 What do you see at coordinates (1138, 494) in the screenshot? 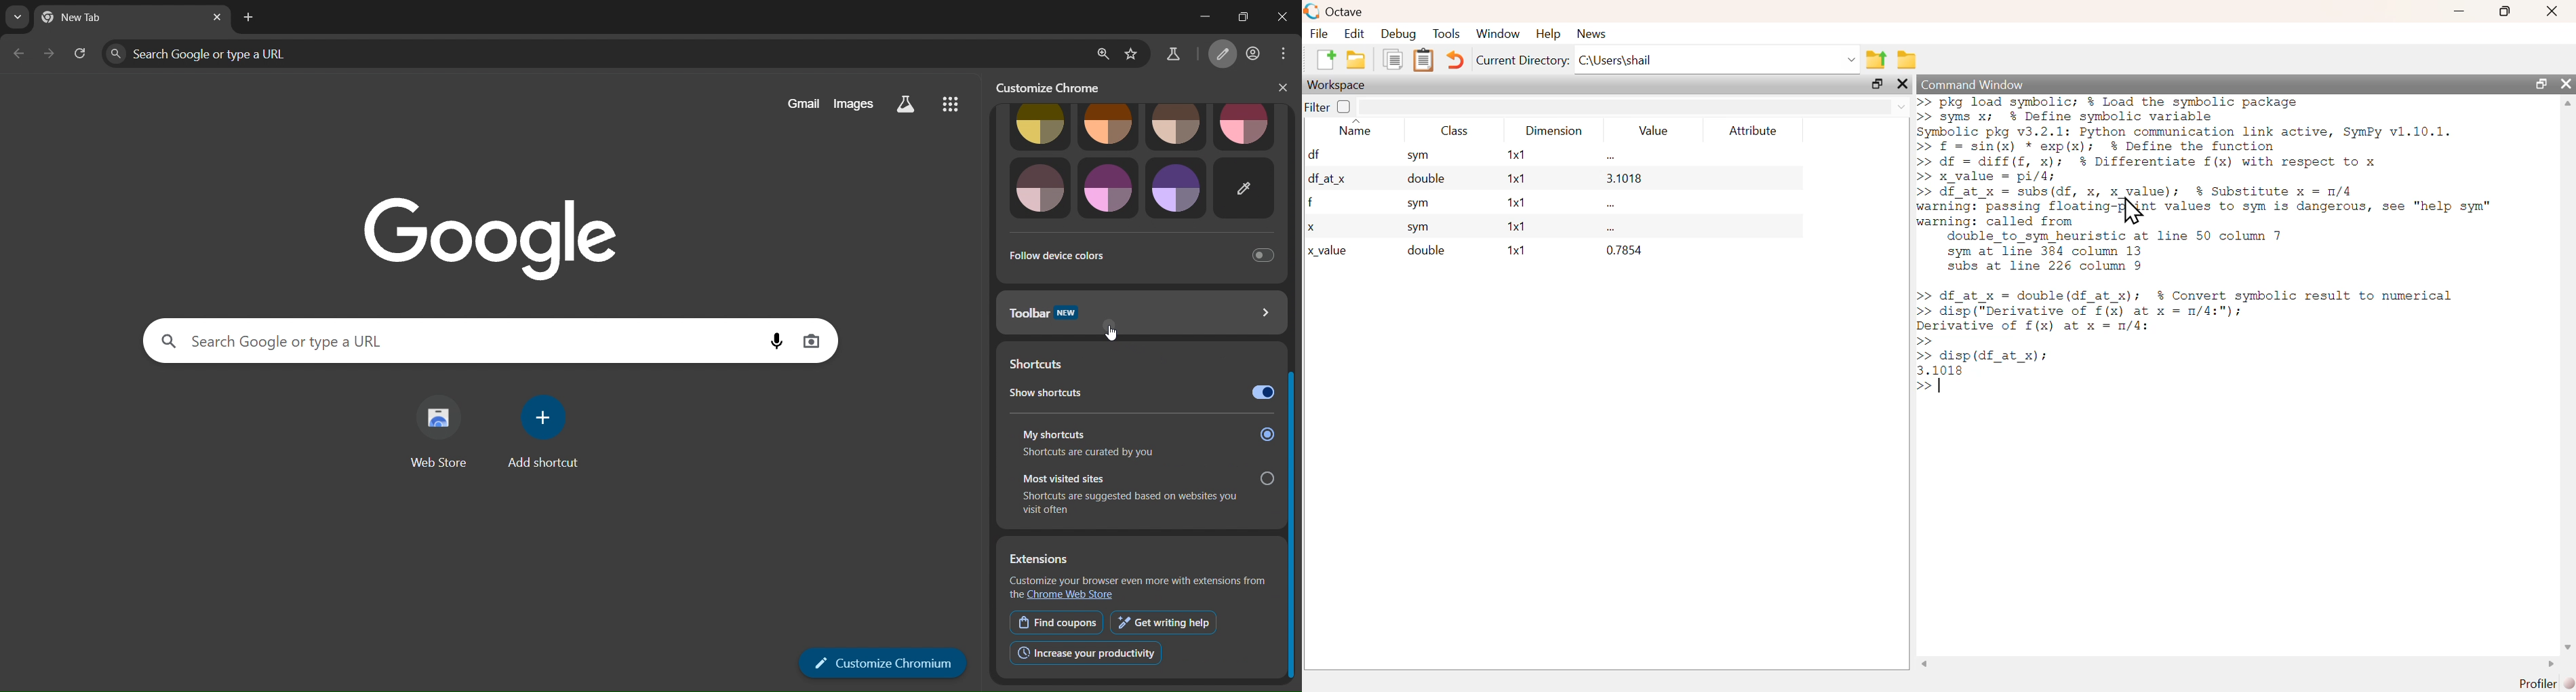
I see `Most visited sites.
Shortcuts are suggested based on websites you
visit often` at bounding box center [1138, 494].